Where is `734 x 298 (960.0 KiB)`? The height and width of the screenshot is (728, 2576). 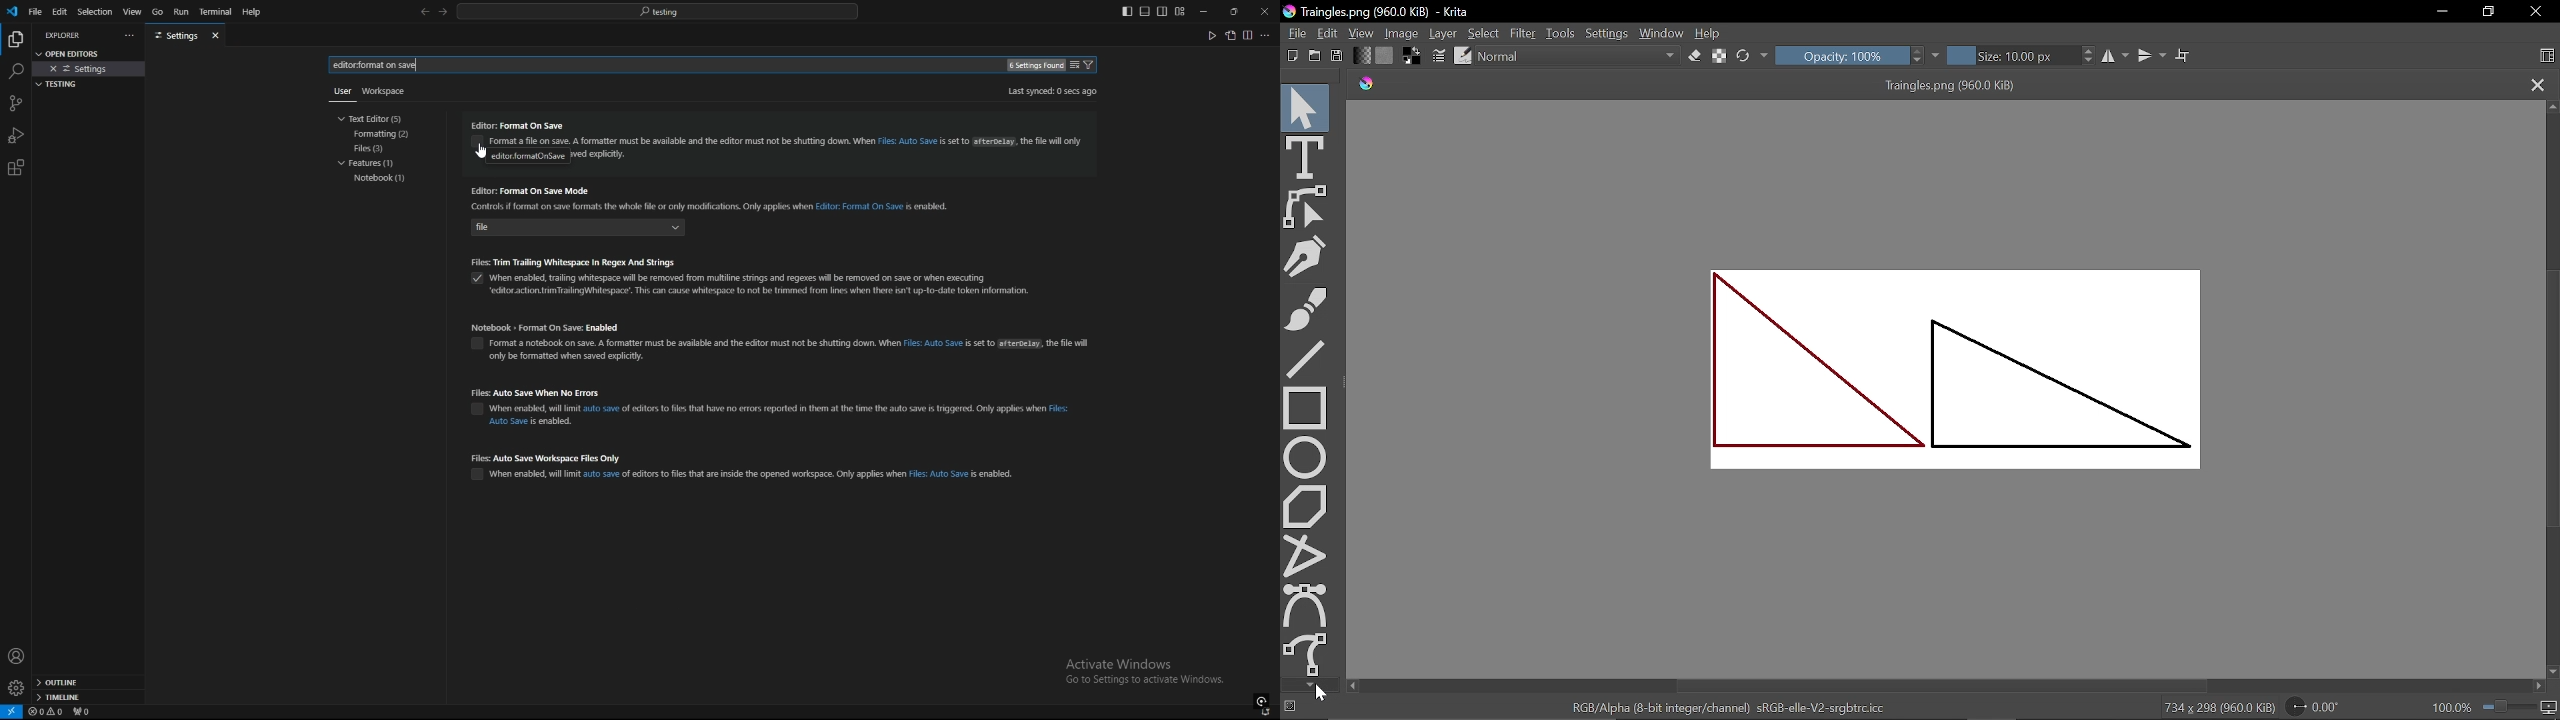 734 x 298 (960.0 KiB) is located at coordinates (2218, 708).